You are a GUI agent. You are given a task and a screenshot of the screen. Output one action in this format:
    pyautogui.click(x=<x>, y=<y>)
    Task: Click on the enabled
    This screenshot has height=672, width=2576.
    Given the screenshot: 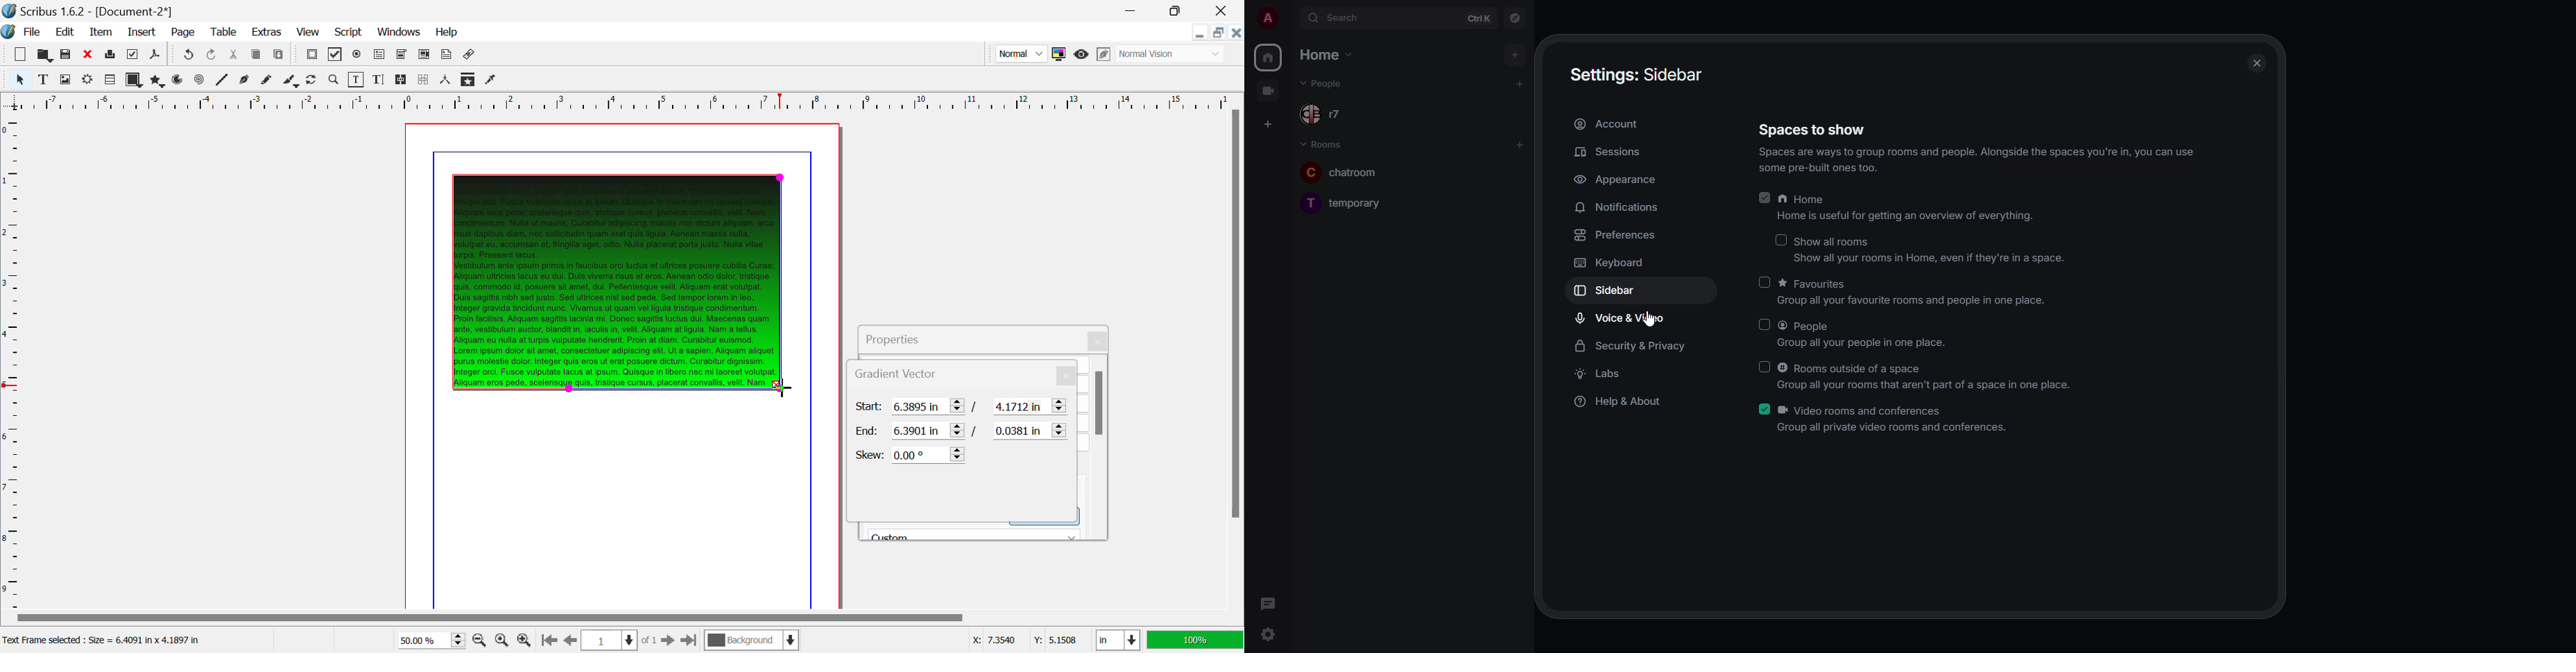 What is the action you would take?
    pyautogui.click(x=1761, y=198)
    